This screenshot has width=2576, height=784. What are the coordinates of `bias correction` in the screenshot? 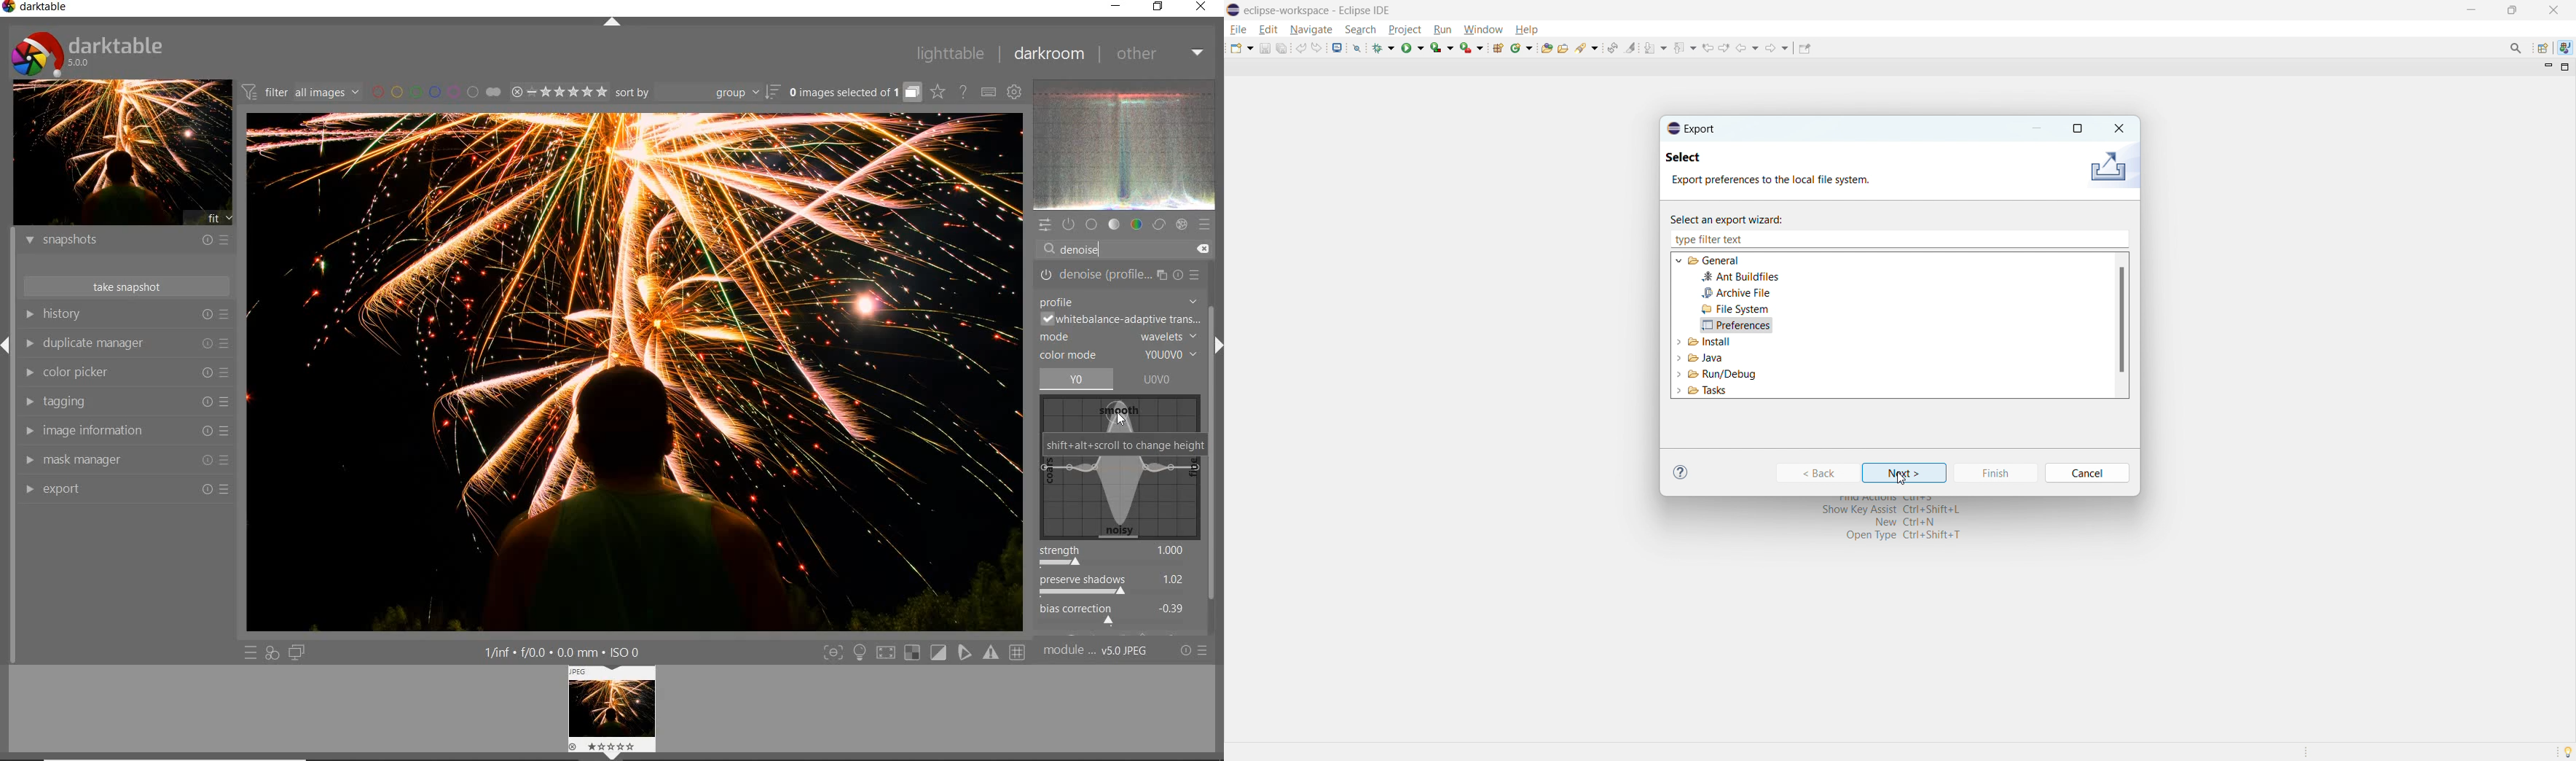 It's located at (1117, 616).